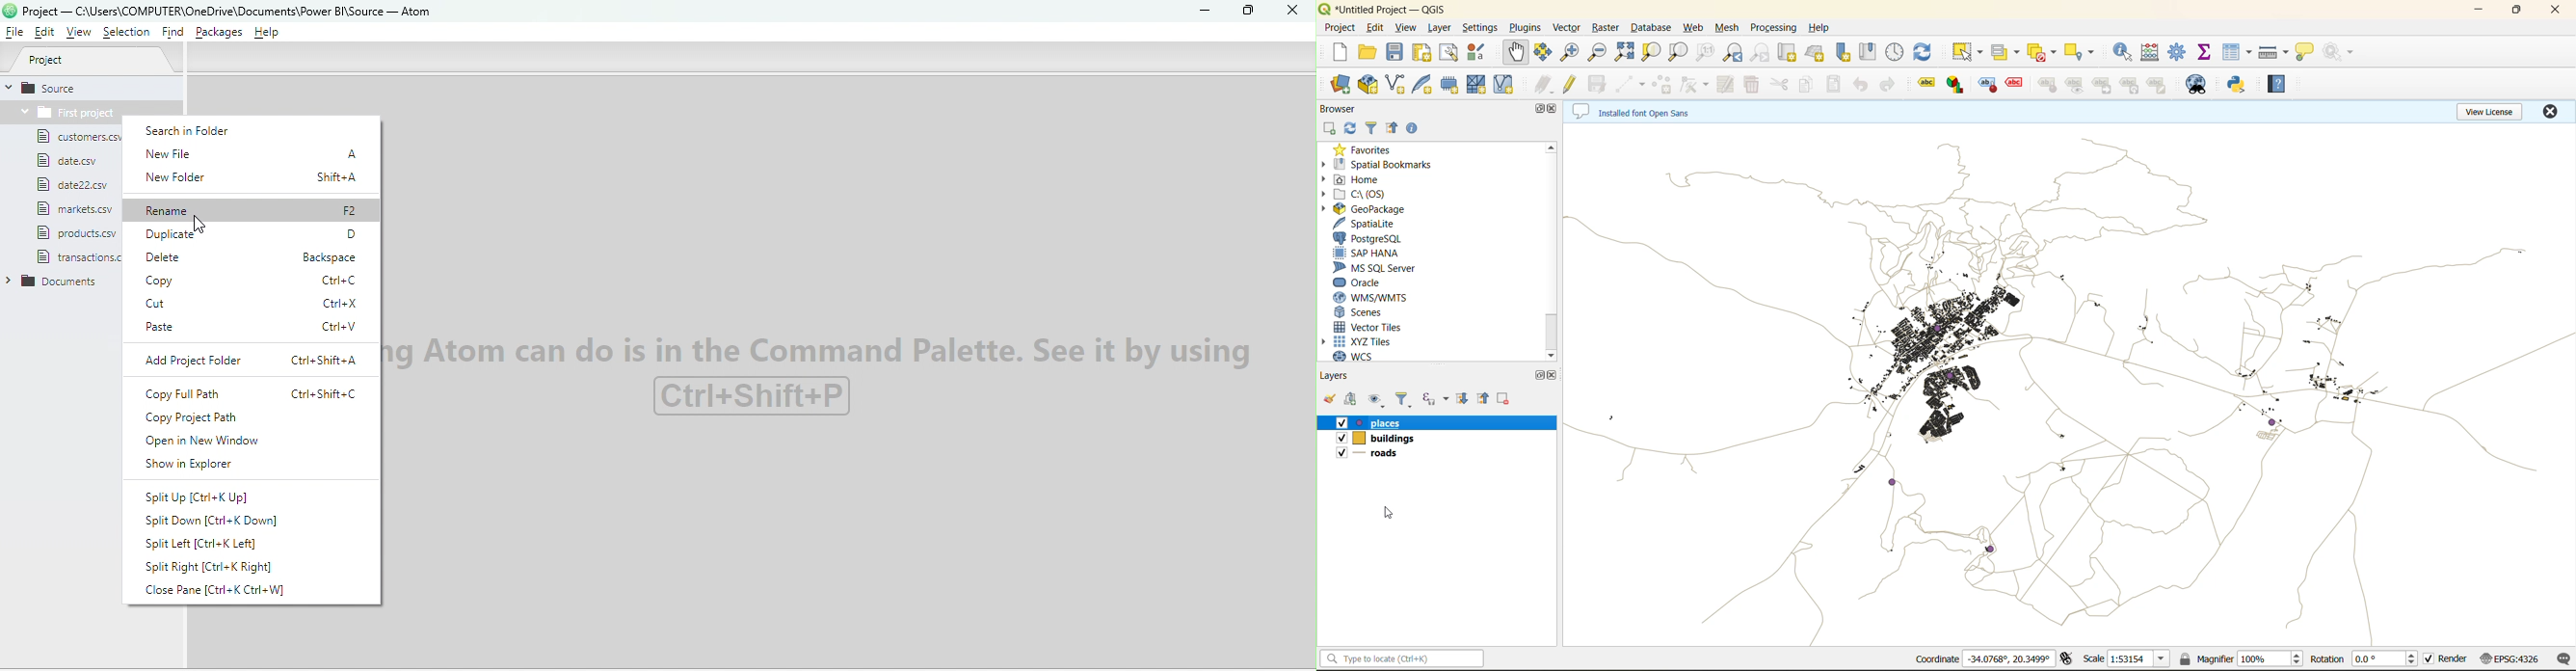 This screenshot has height=672, width=2576. What do you see at coordinates (2044, 53) in the screenshot?
I see `deselect value` at bounding box center [2044, 53].